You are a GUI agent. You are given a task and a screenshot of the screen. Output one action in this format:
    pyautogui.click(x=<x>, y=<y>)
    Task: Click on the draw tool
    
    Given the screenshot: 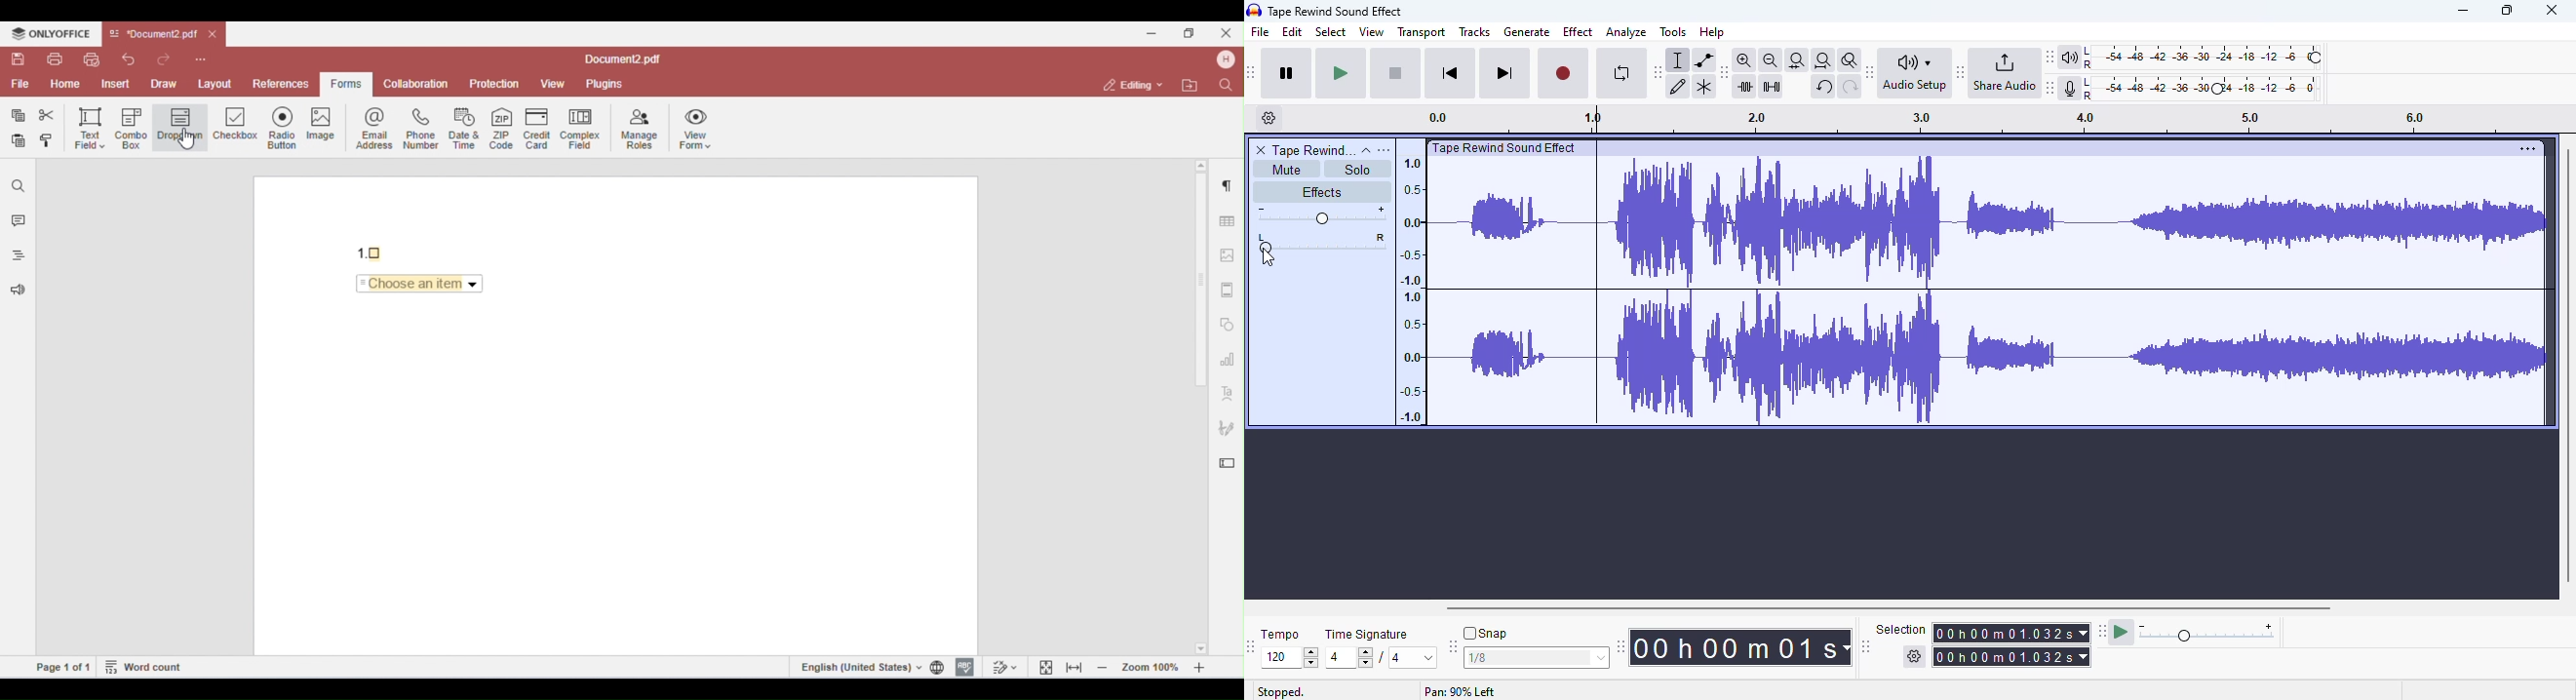 What is the action you would take?
    pyautogui.click(x=1678, y=88)
    